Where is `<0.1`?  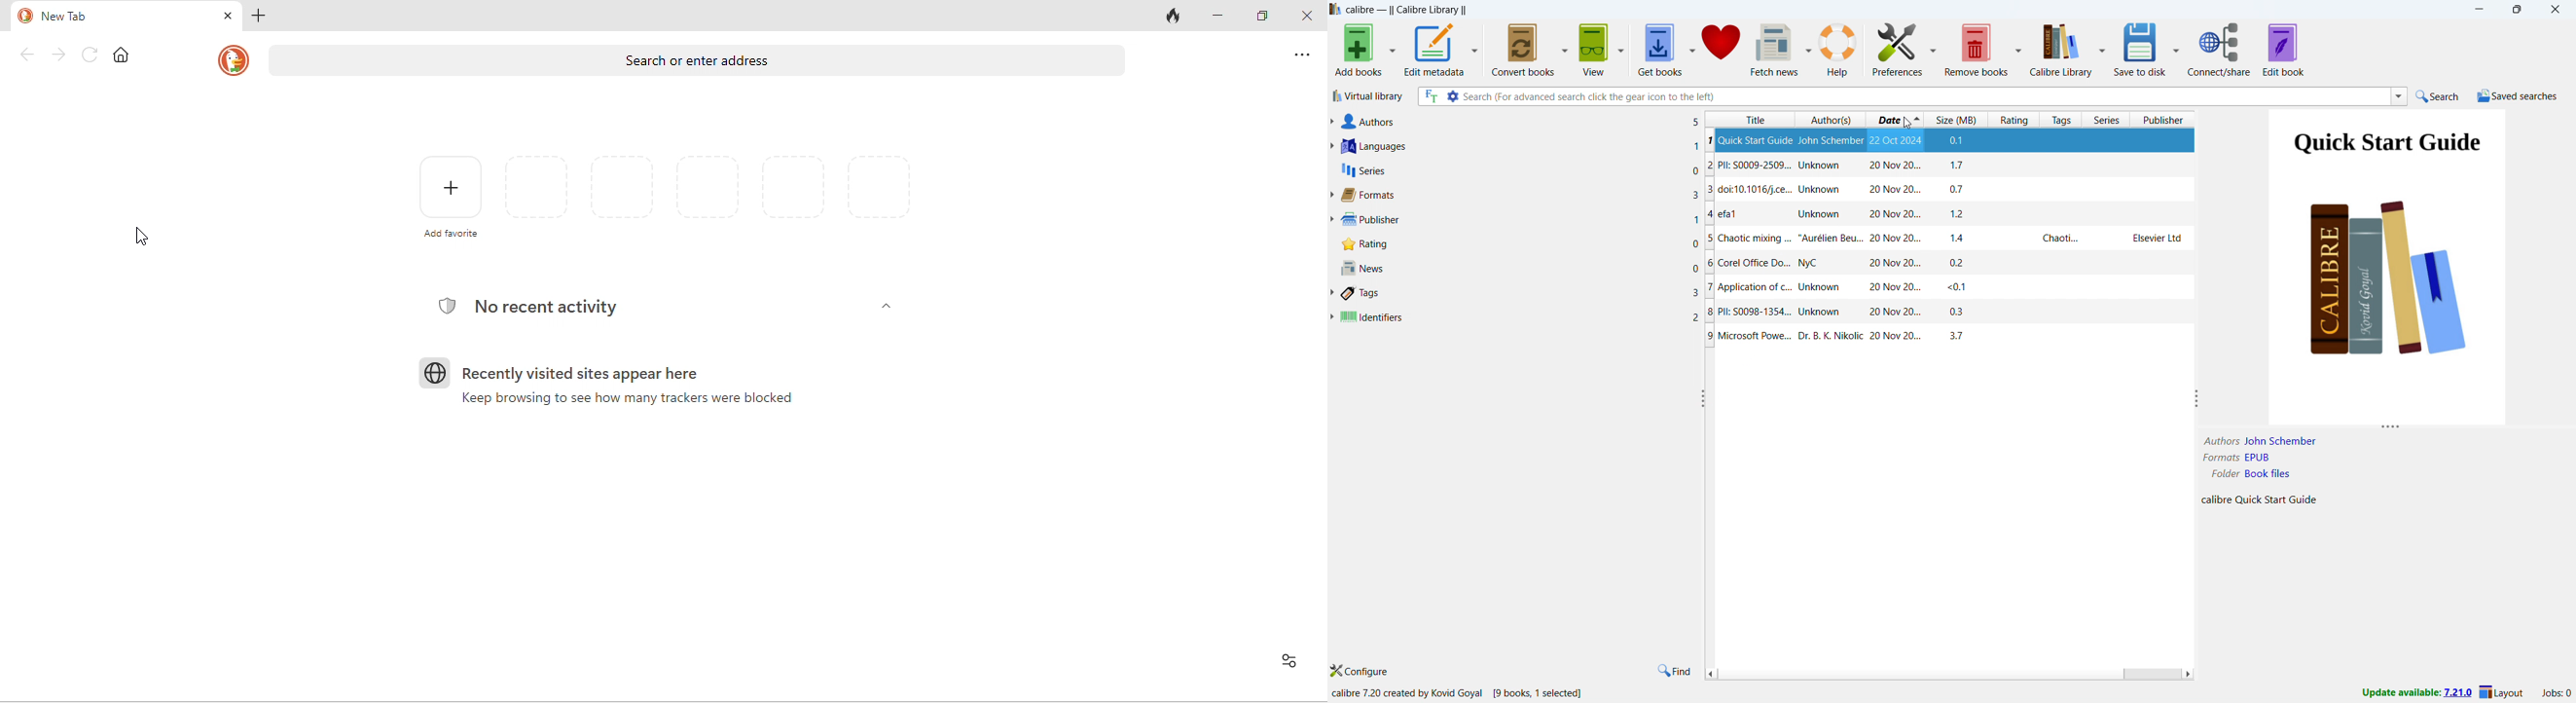 <0.1 is located at coordinates (1958, 142).